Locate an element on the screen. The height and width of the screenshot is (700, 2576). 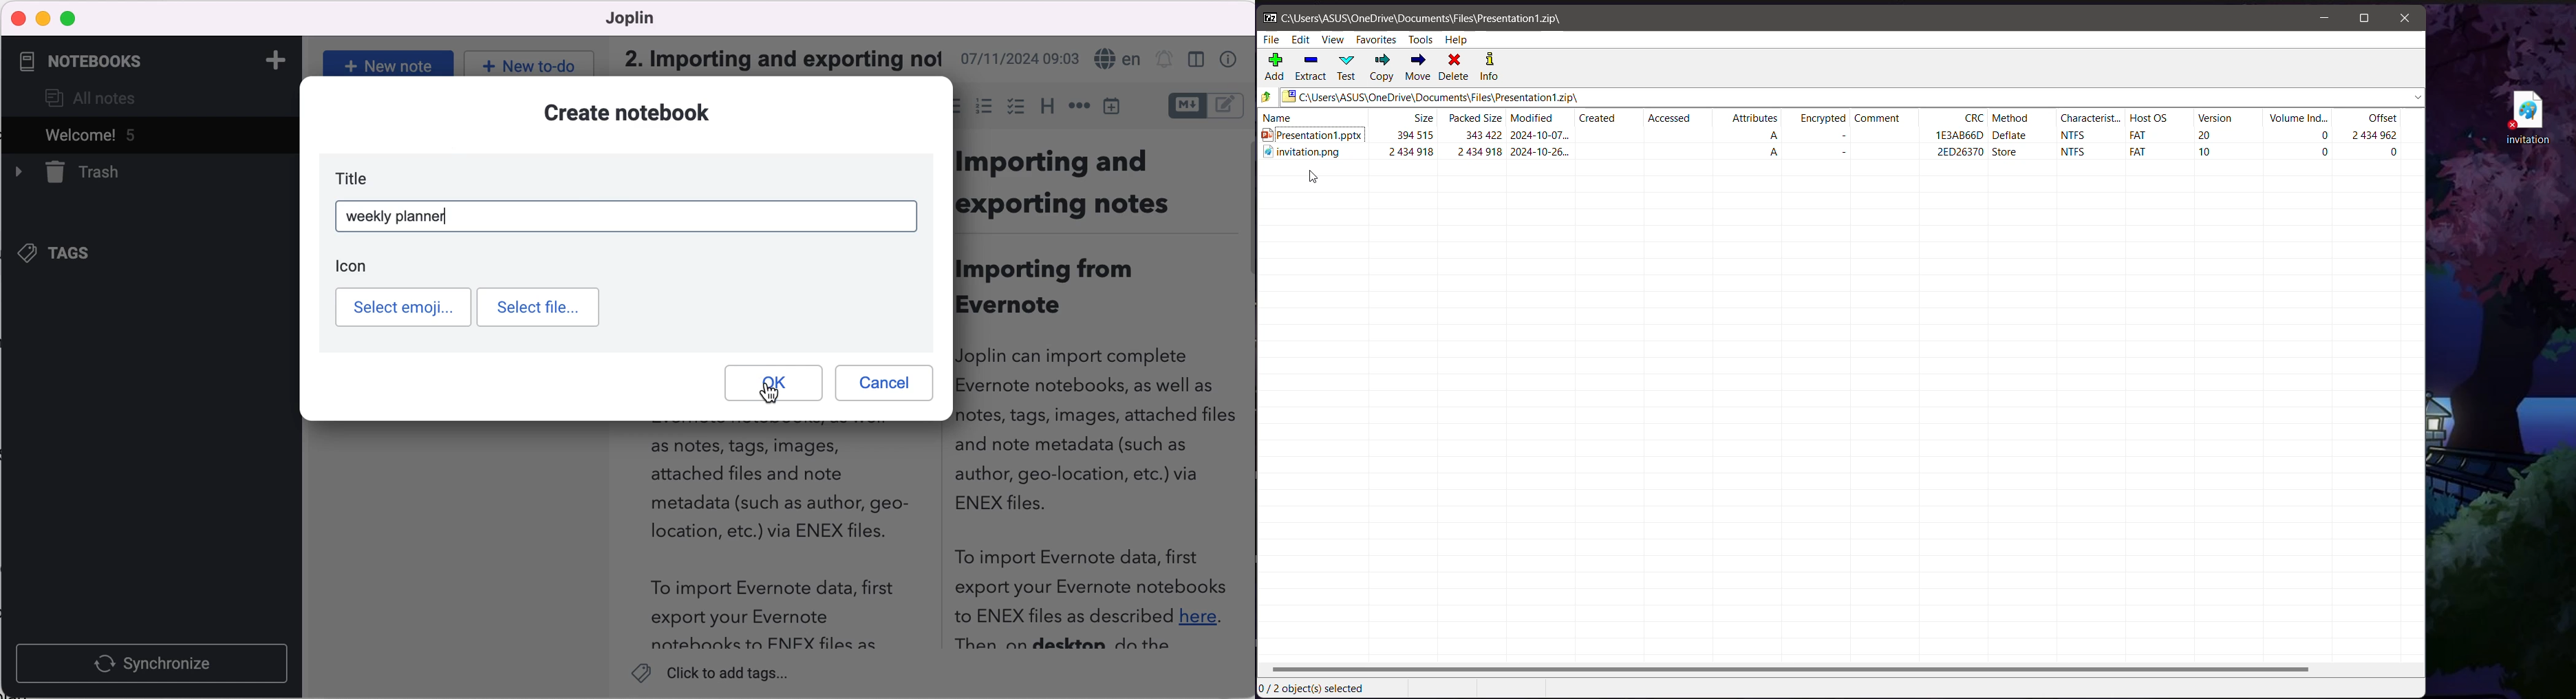
create notebook is located at coordinates (641, 115).